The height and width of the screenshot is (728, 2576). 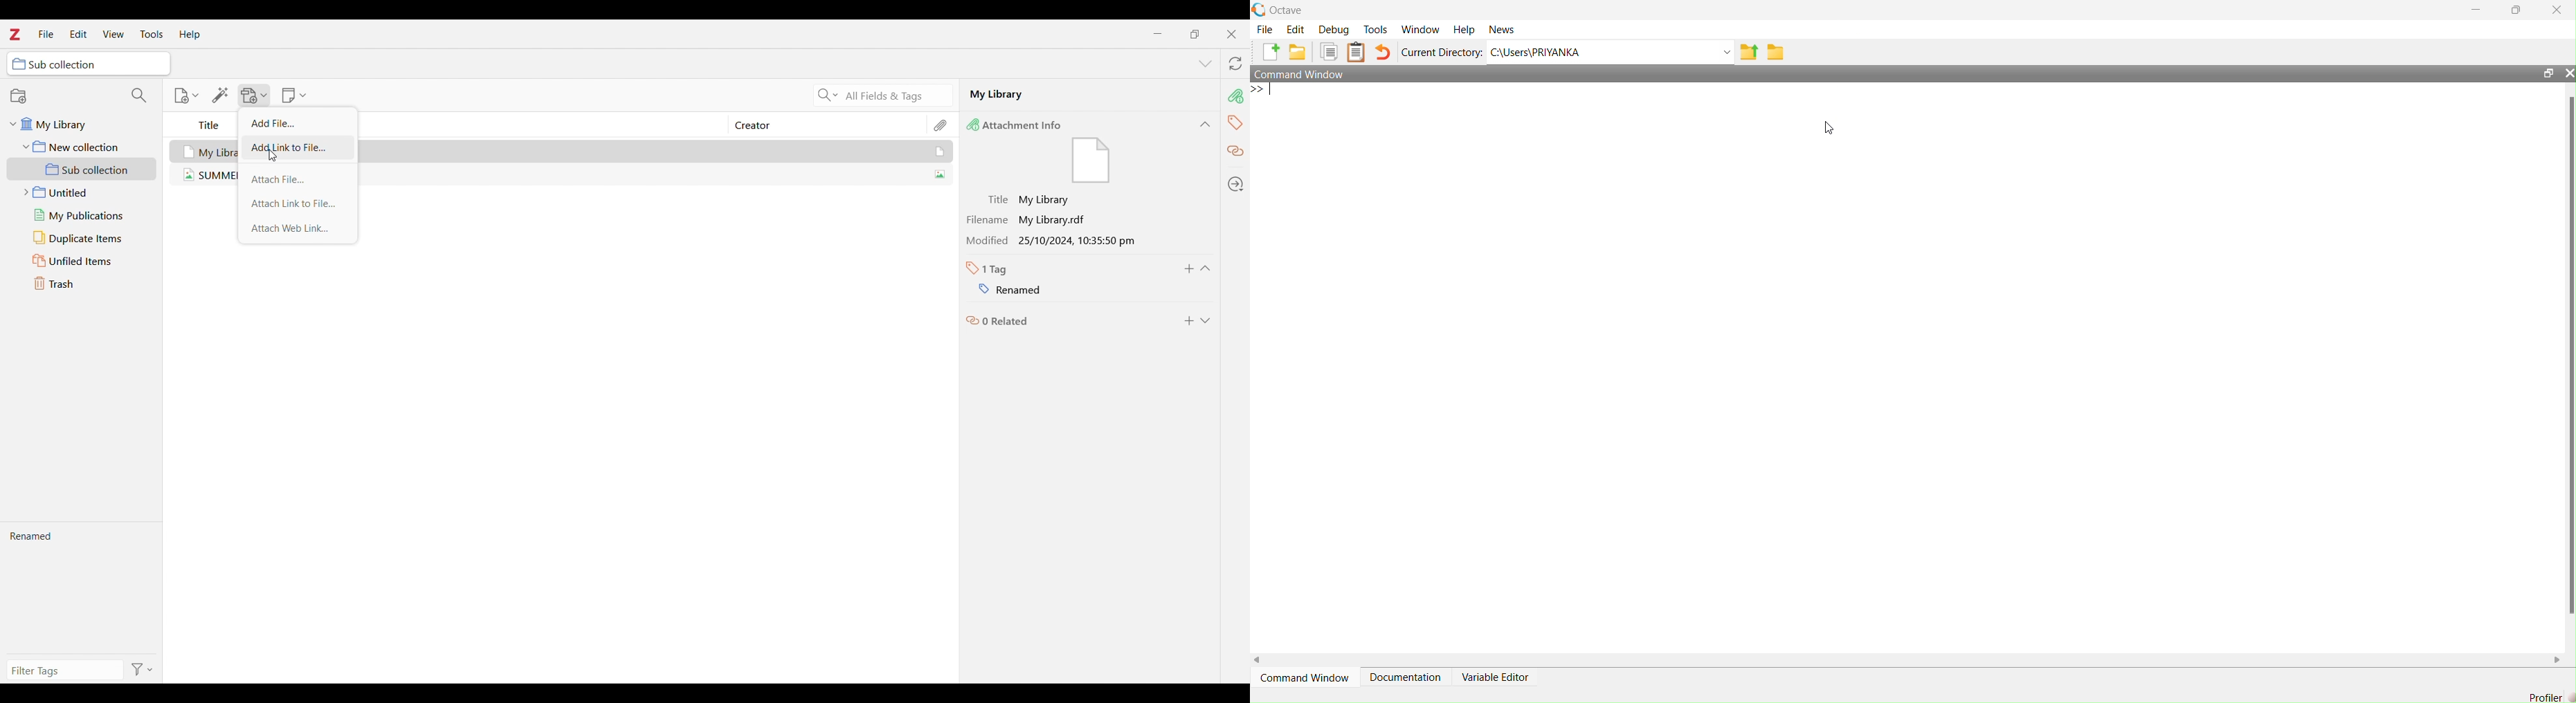 What do you see at coordinates (18, 96) in the screenshot?
I see `Add new collection` at bounding box center [18, 96].